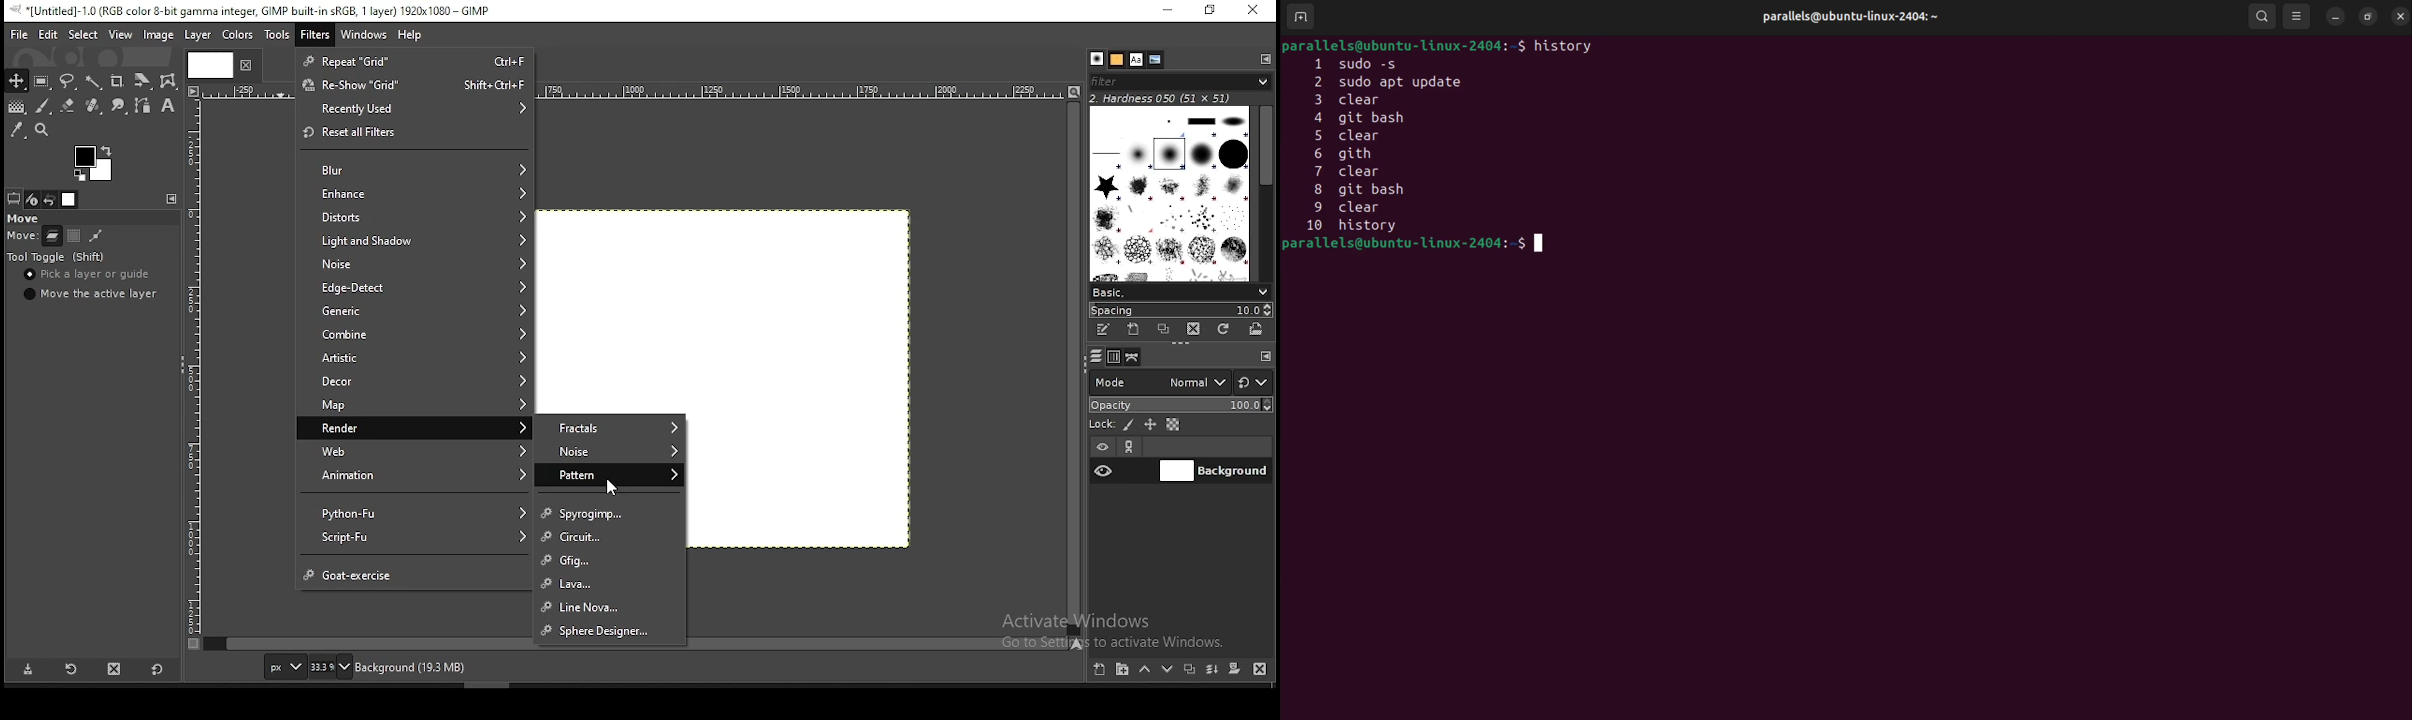 Image resolution: width=2436 pixels, height=728 pixels. Describe the element at coordinates (1214, 471) in the screenshot. I see `layer` at that location.